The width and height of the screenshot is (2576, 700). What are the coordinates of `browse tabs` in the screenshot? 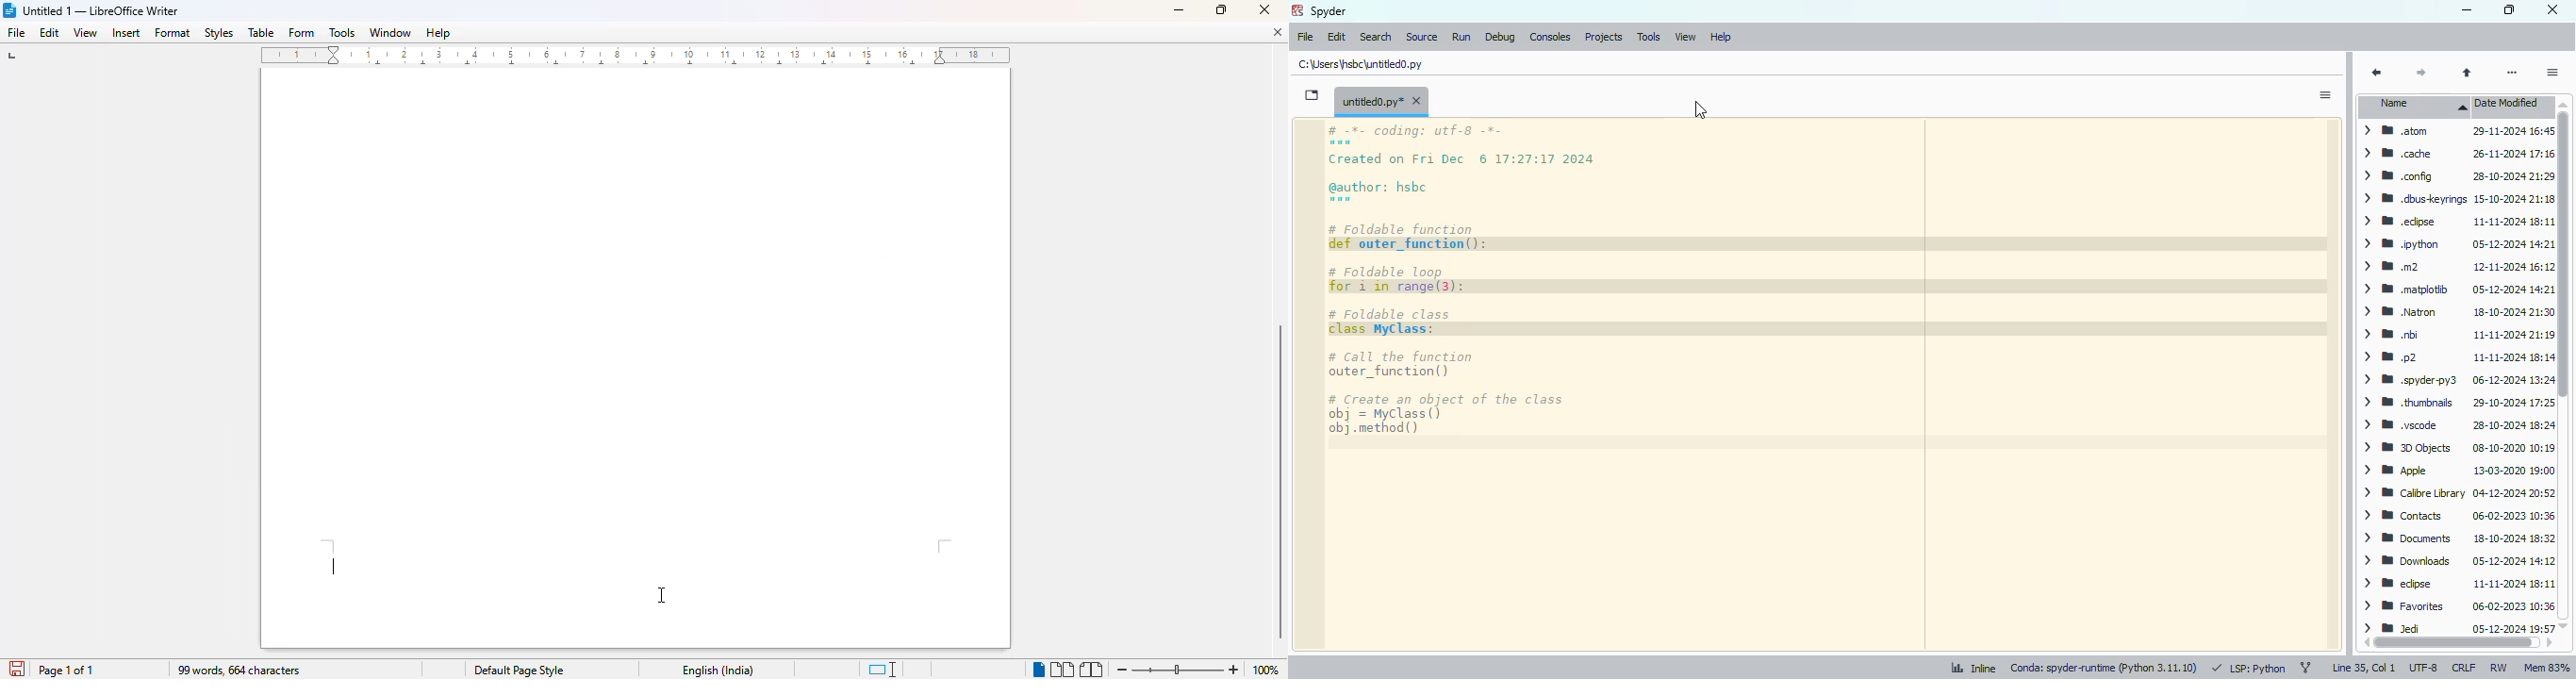 It's located at (1311, 95).